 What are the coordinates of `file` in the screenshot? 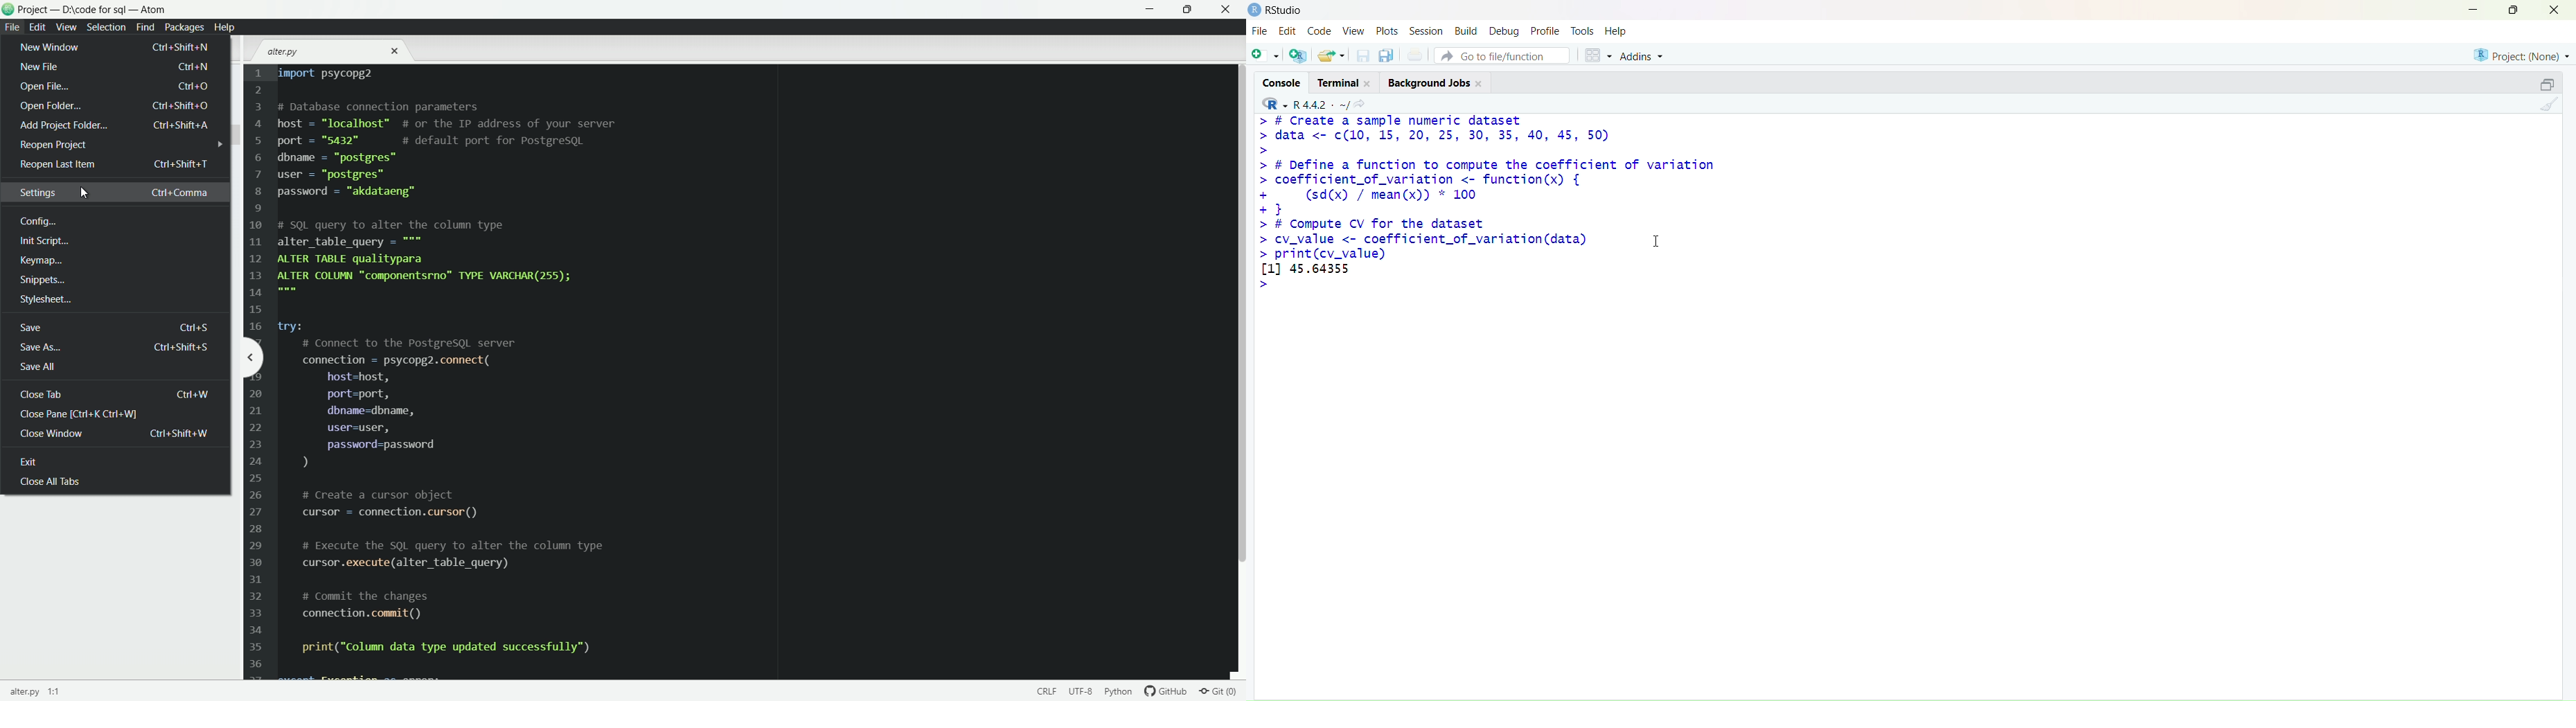 It's located at (1259, 30).